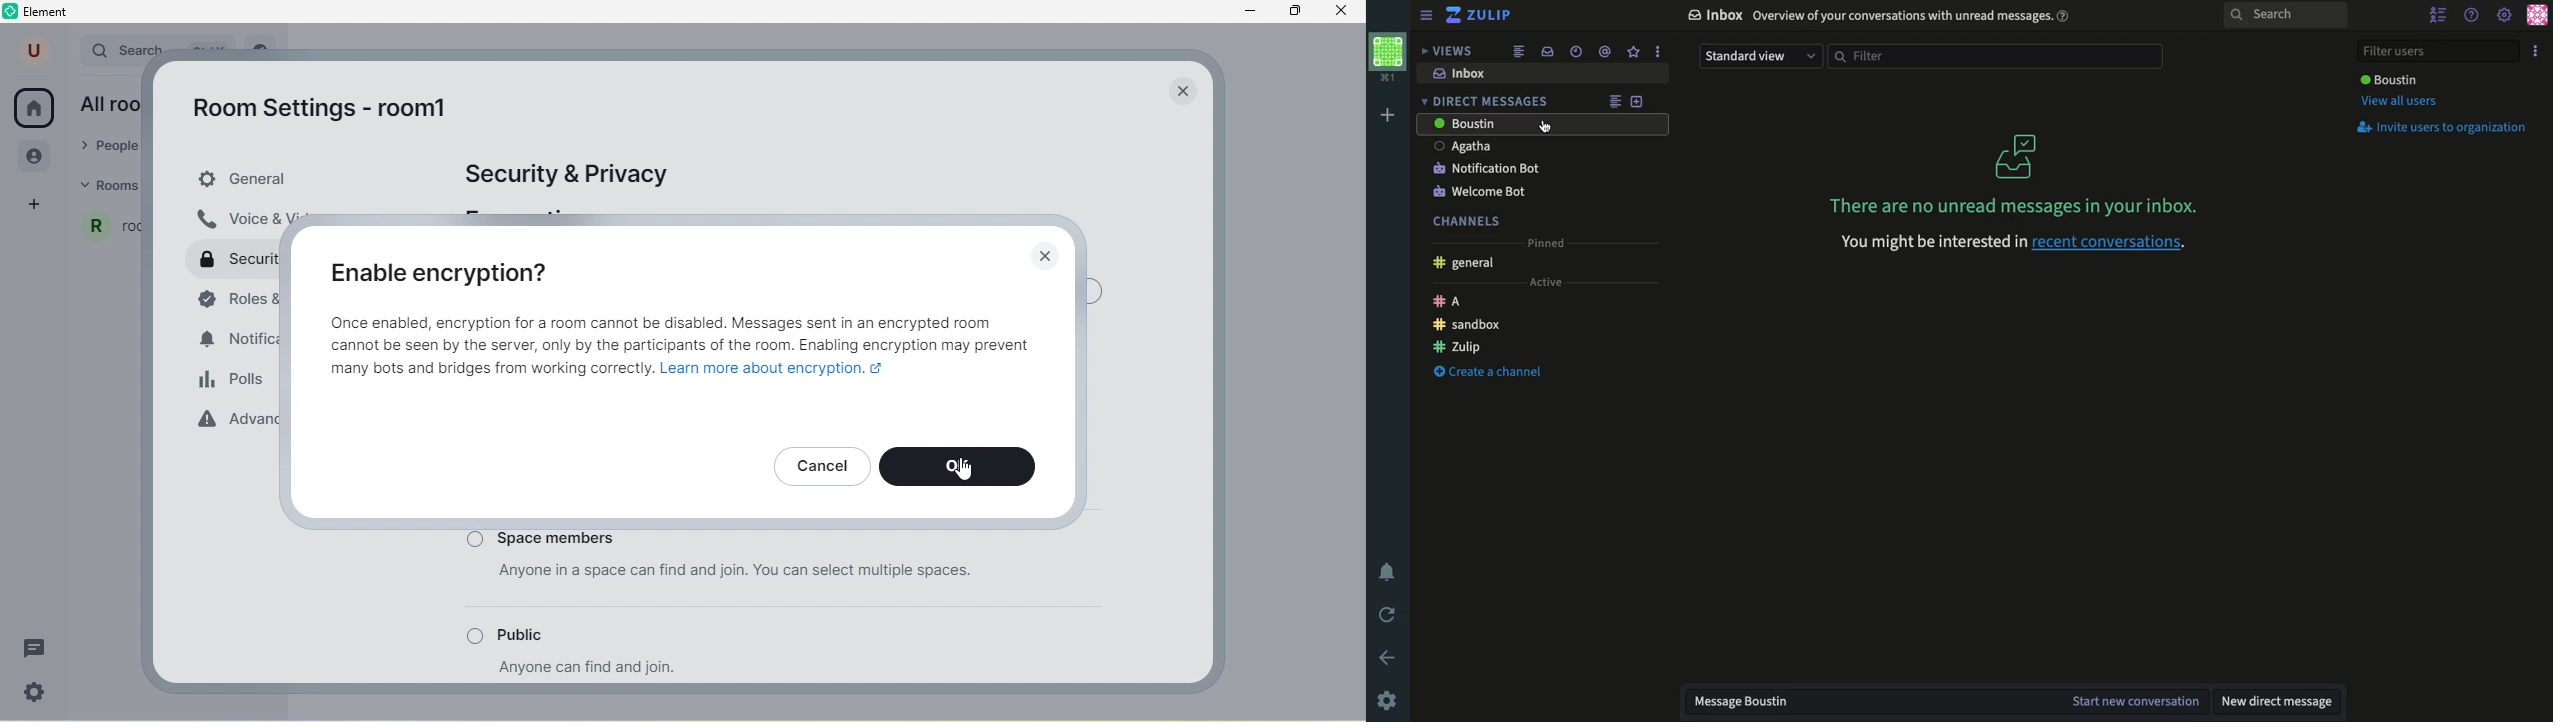  I want to click on minimize, so click(1249, 13).